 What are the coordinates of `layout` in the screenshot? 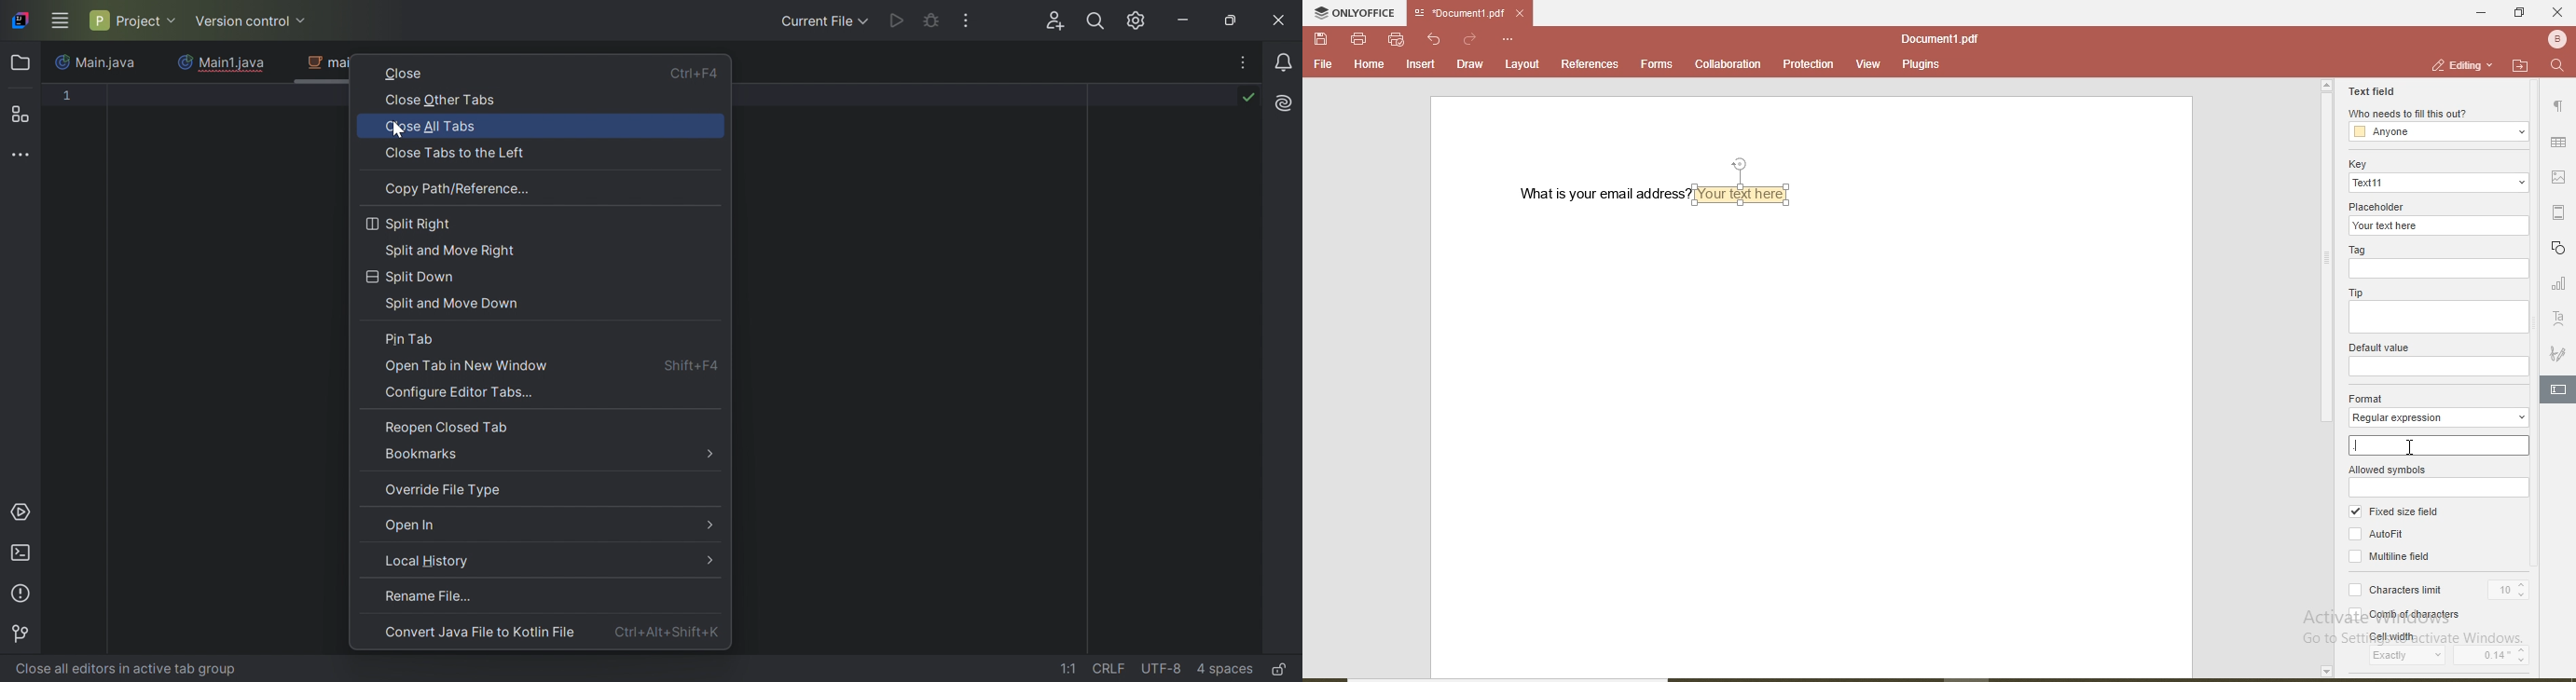 It's located at (1523, 63).